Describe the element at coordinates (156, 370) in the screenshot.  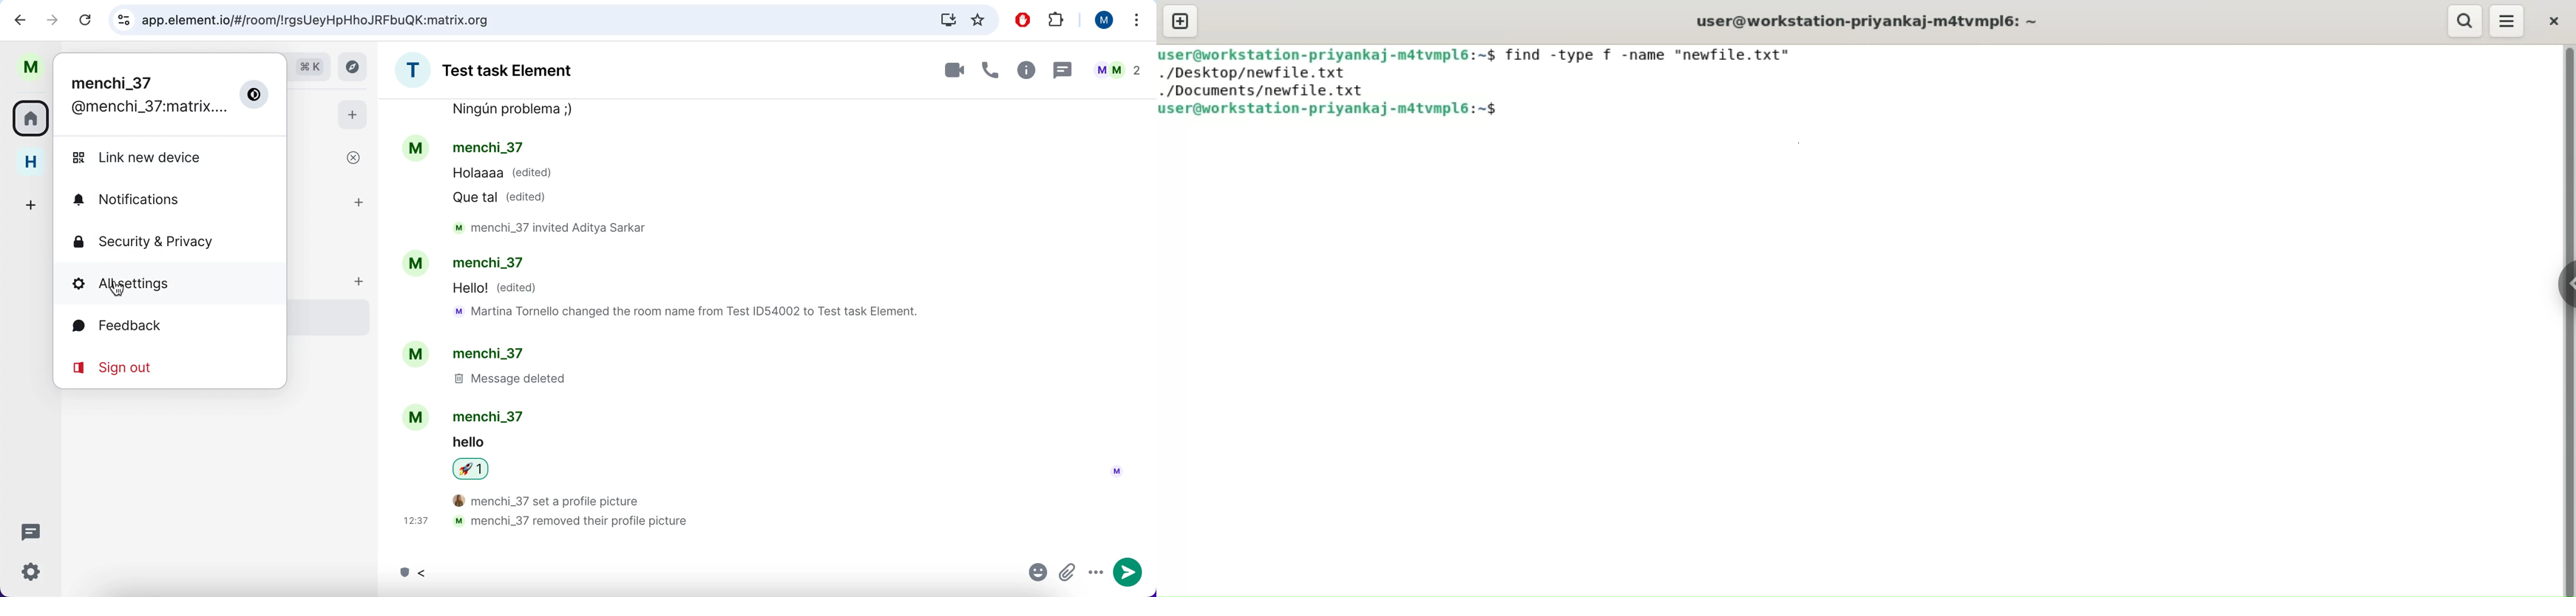
I see `sign out` at that location.